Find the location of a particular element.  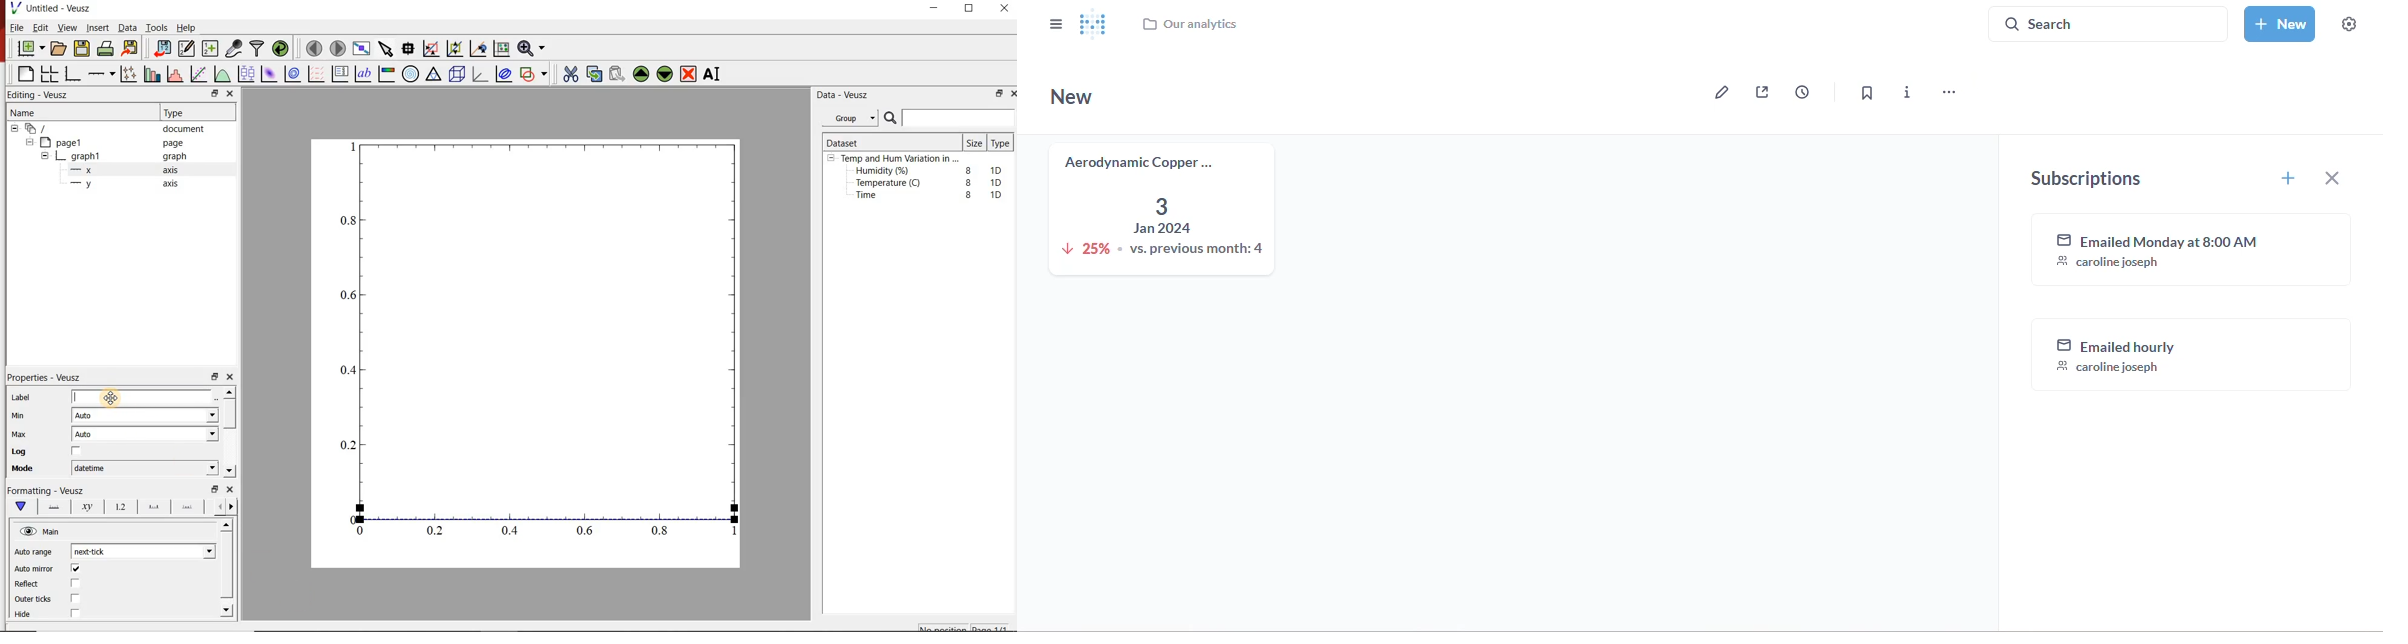

Max dropdown is located at coordinates (199, 436).